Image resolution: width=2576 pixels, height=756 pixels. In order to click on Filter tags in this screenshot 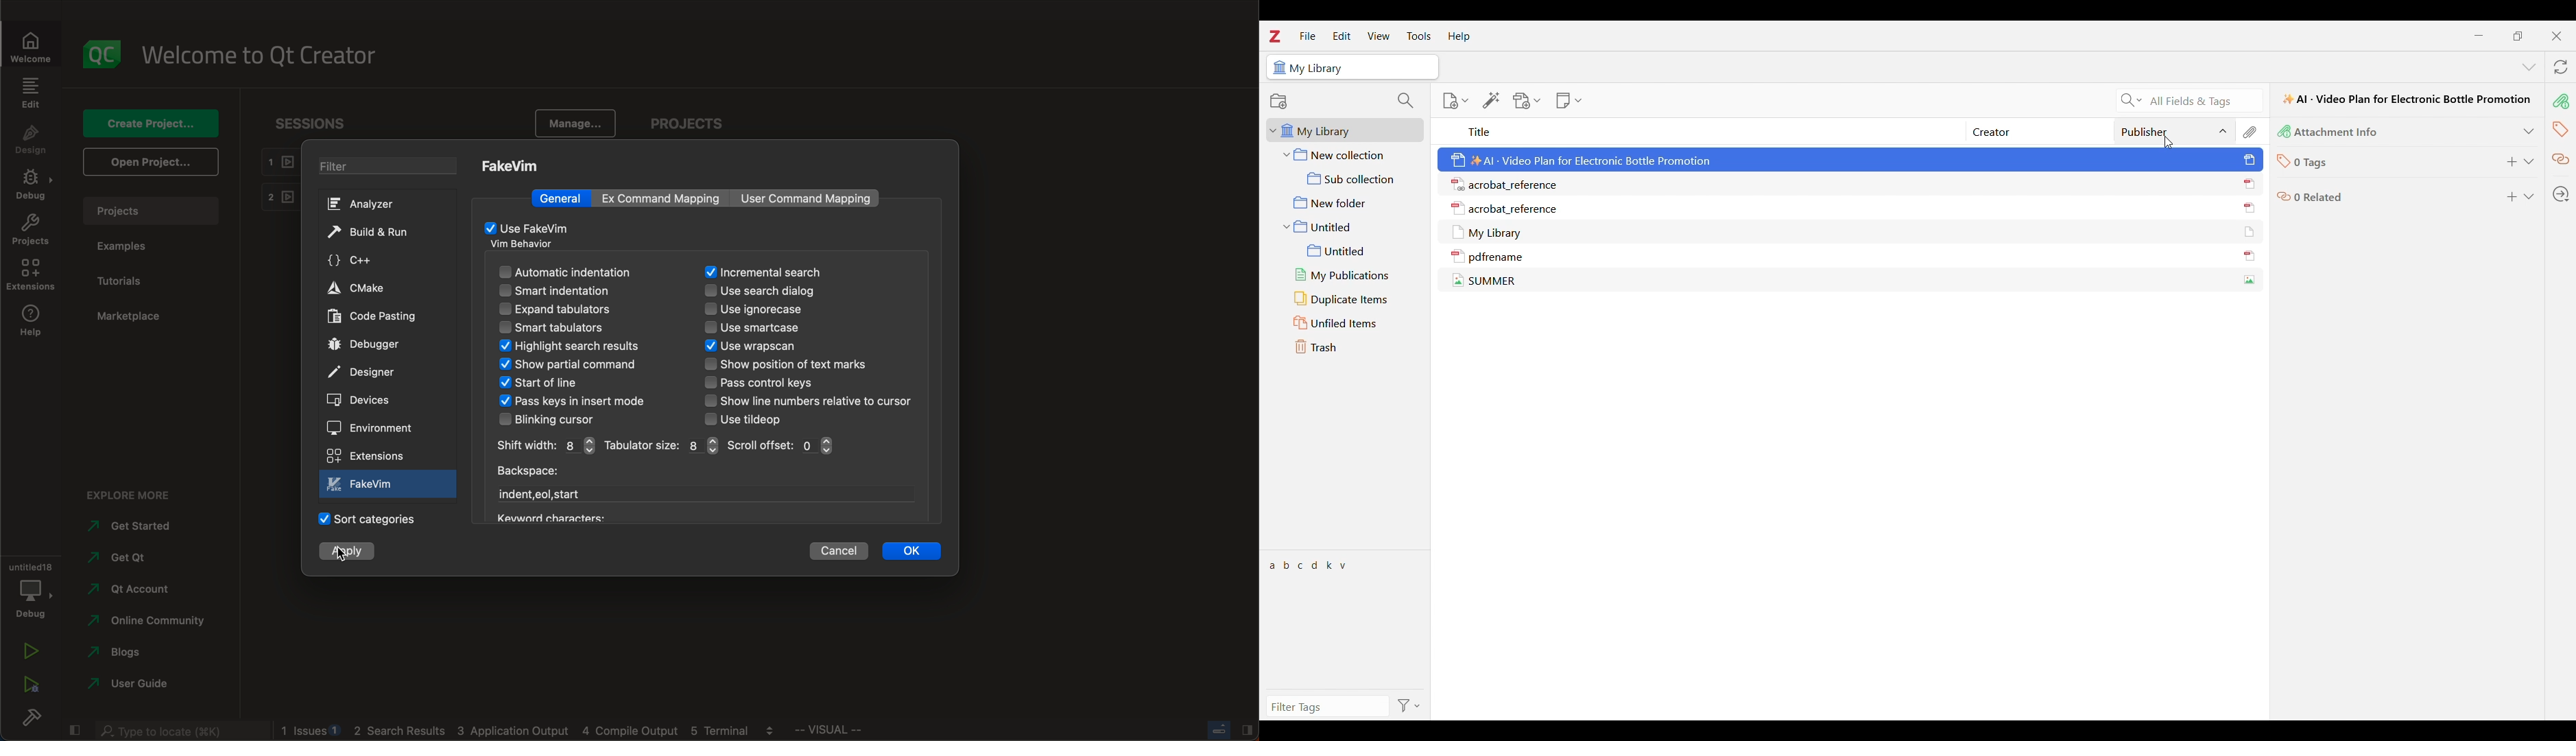, I will do `click(1327, 707)`.